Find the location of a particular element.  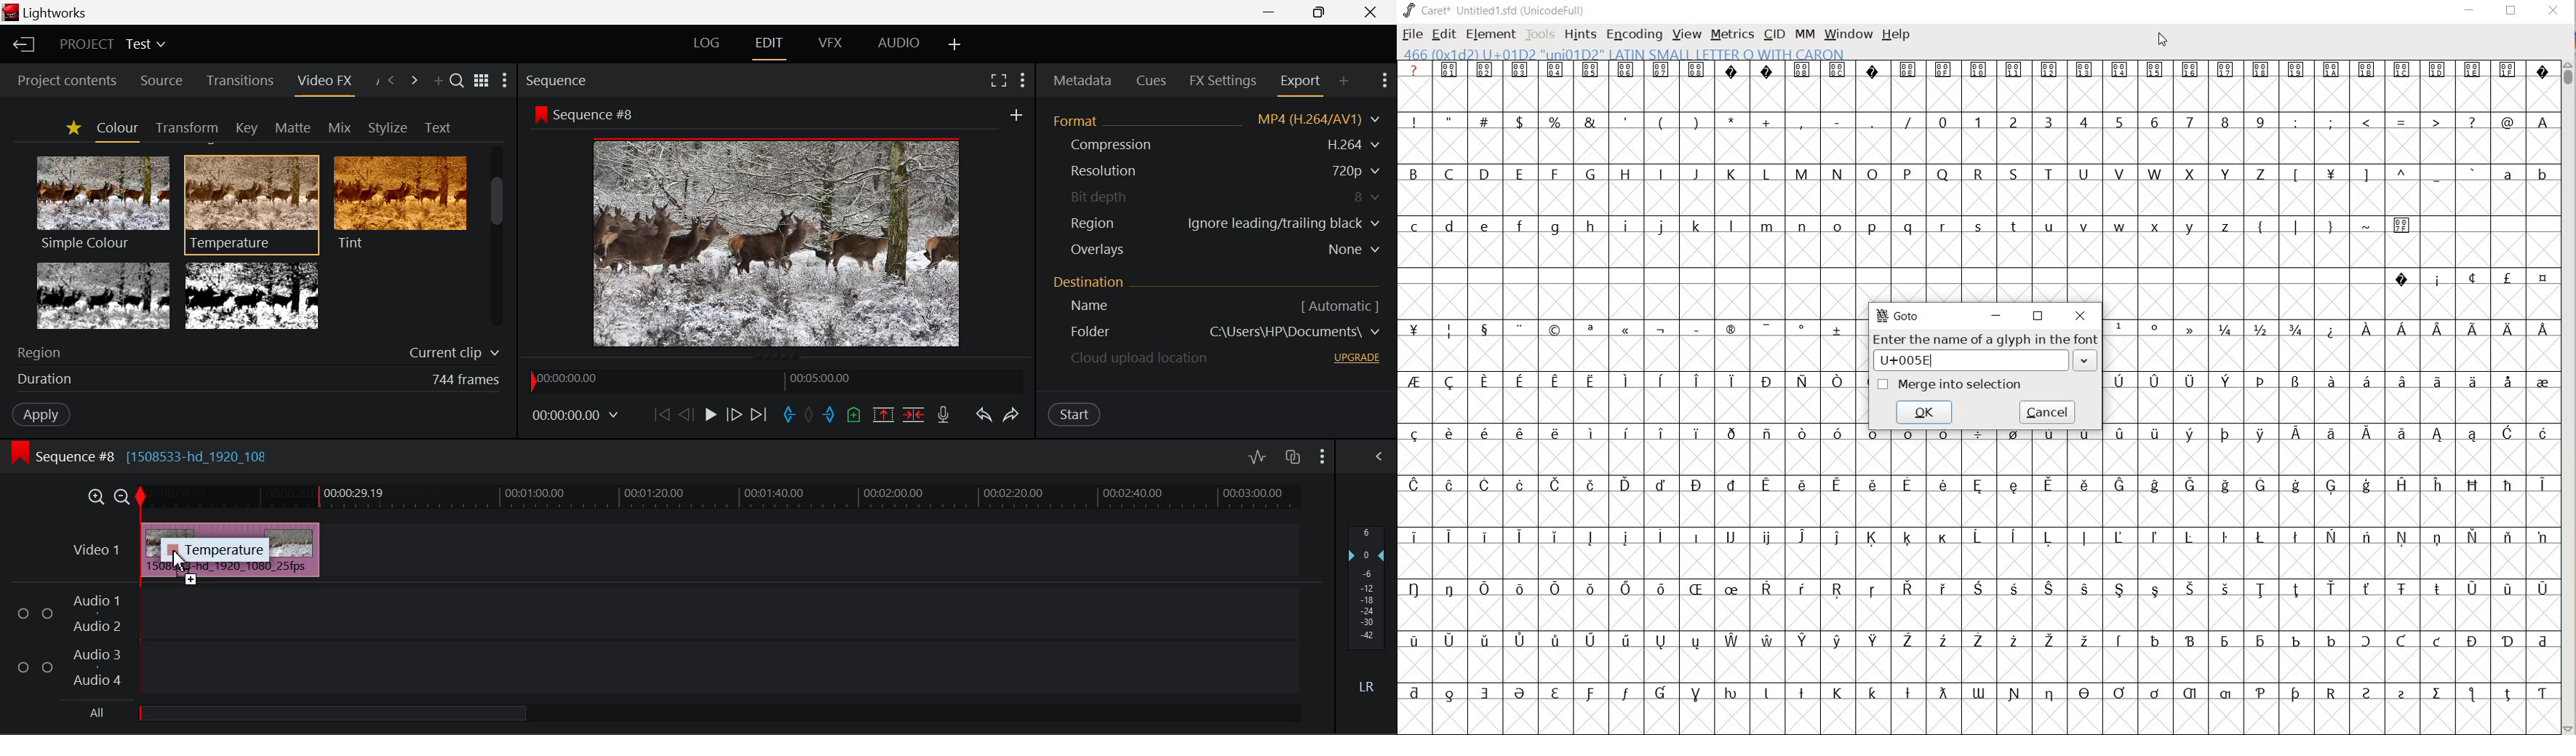

744 frames is located at coordinates (466, 380).